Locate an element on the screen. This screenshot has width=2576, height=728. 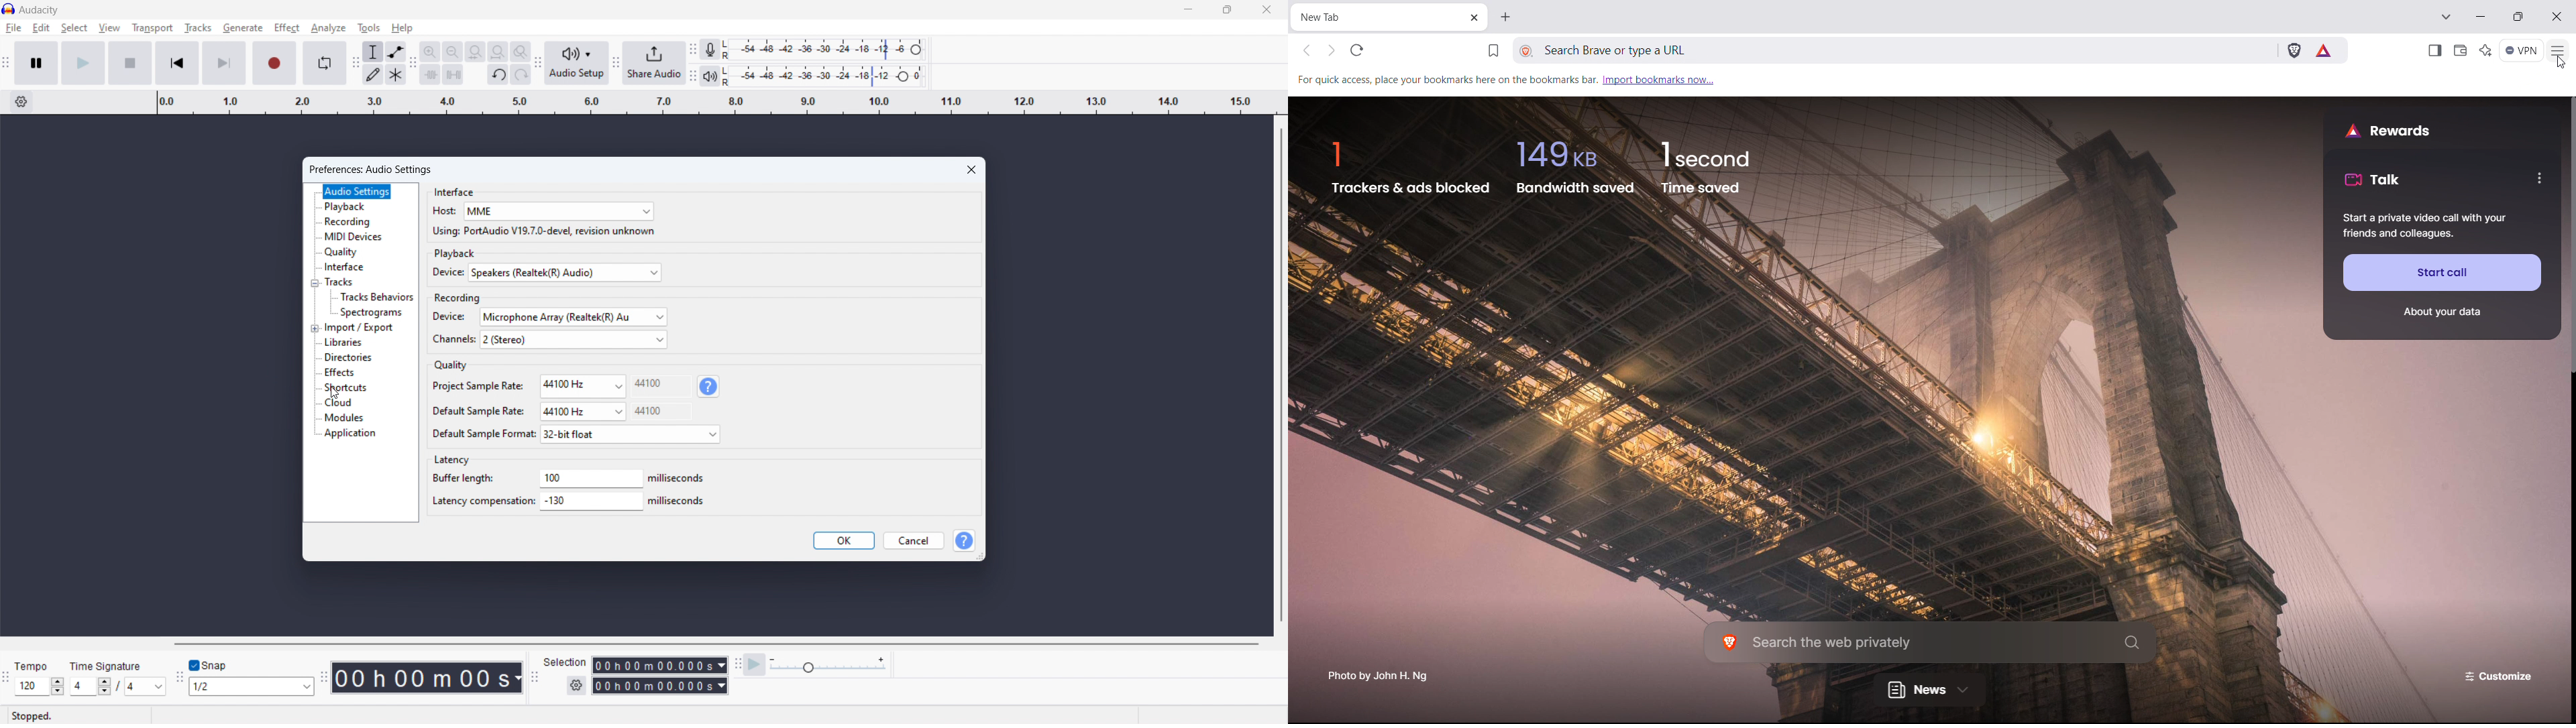
selection tool is located at coordinates (374, 51).